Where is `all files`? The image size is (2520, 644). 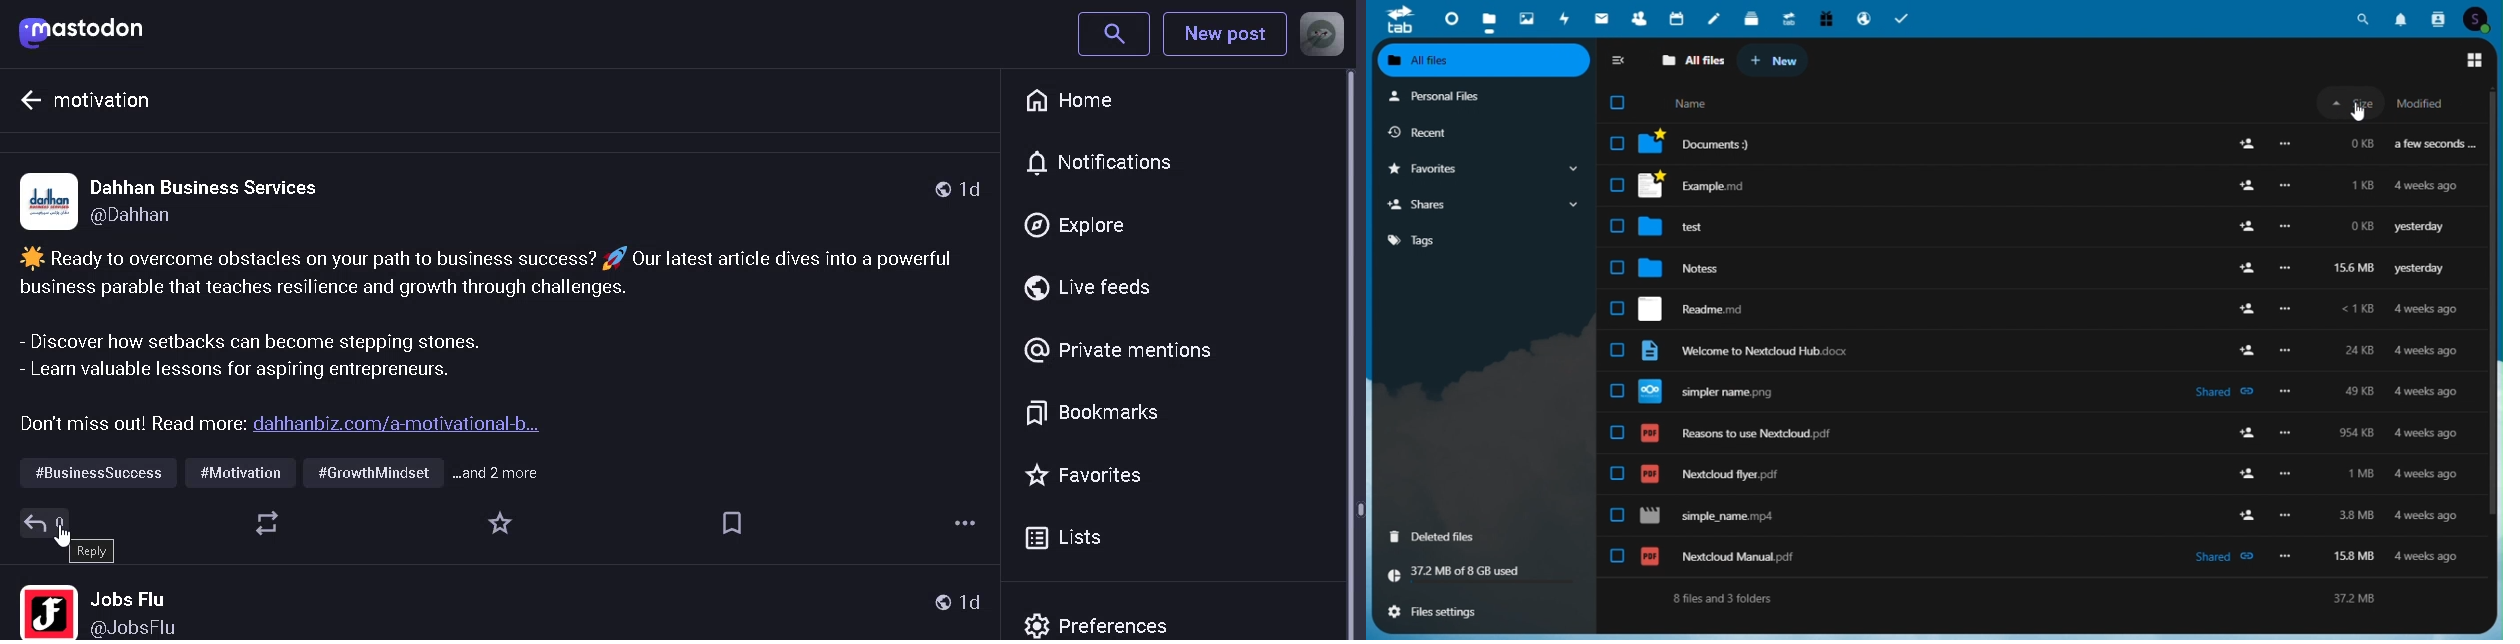
all files is located at coordinates (1486, 60).